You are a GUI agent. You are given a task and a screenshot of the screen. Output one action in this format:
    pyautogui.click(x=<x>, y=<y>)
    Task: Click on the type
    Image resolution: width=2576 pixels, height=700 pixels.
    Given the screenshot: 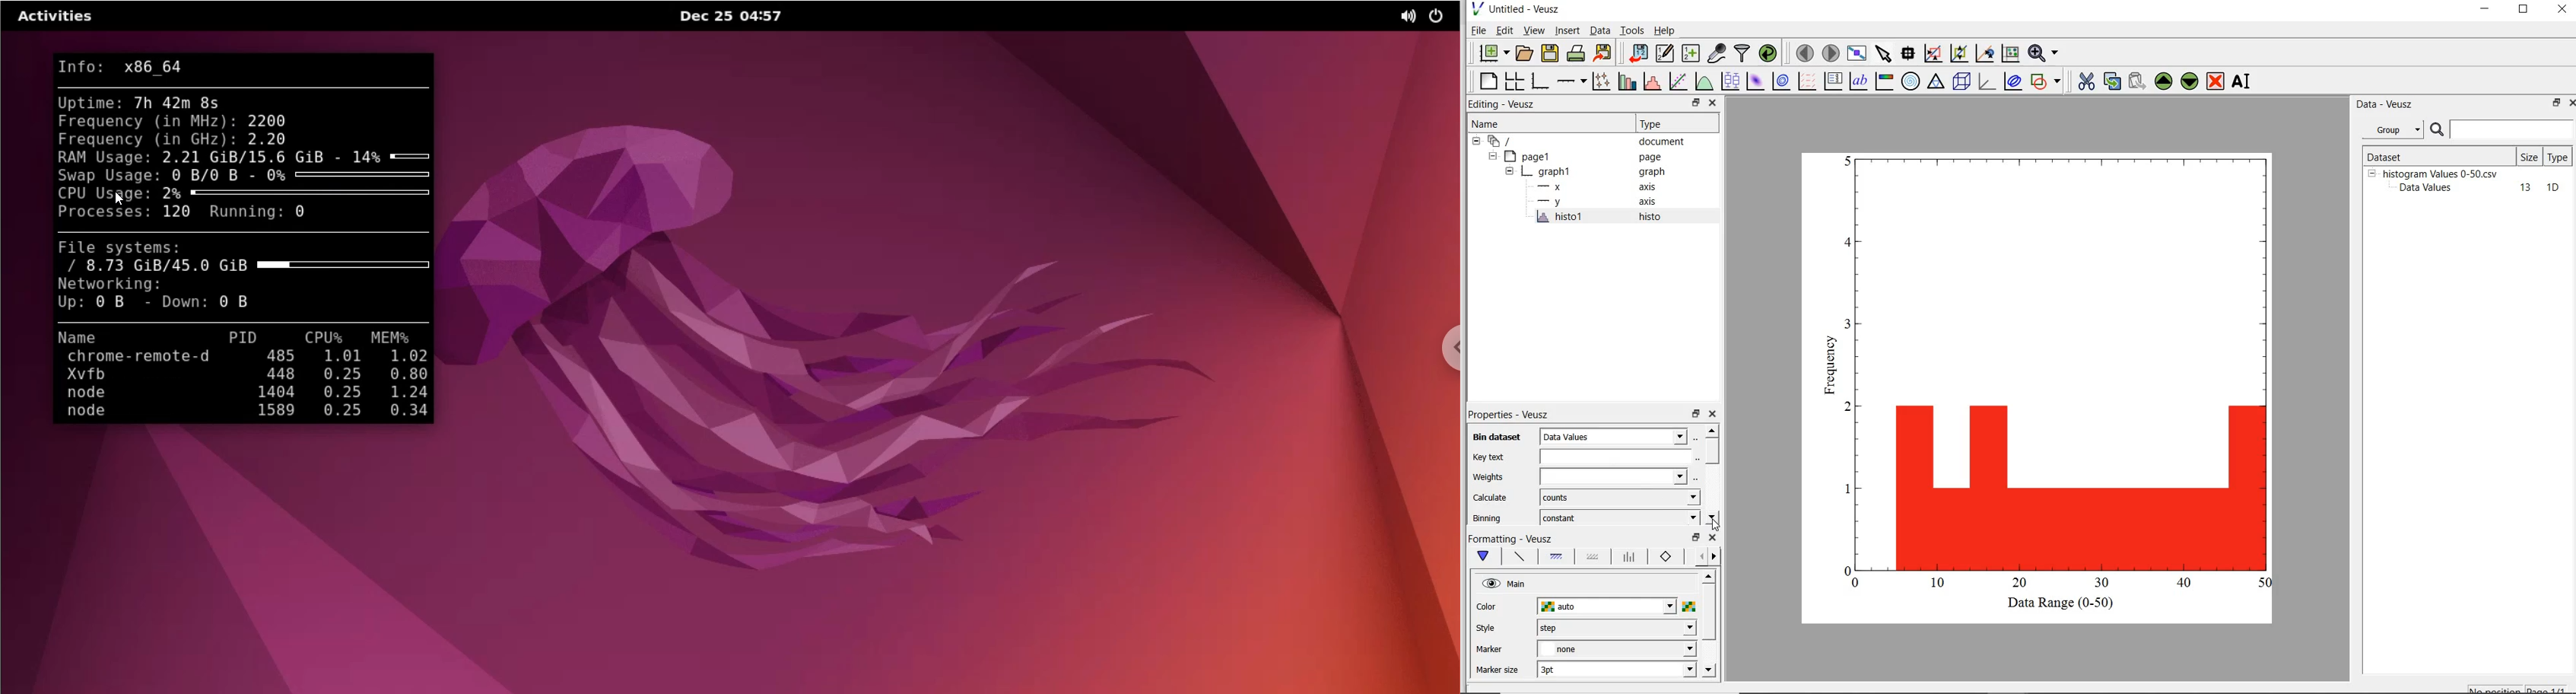 What is the action you would take?
    pyautogui.click(x=2559, y=156)
    